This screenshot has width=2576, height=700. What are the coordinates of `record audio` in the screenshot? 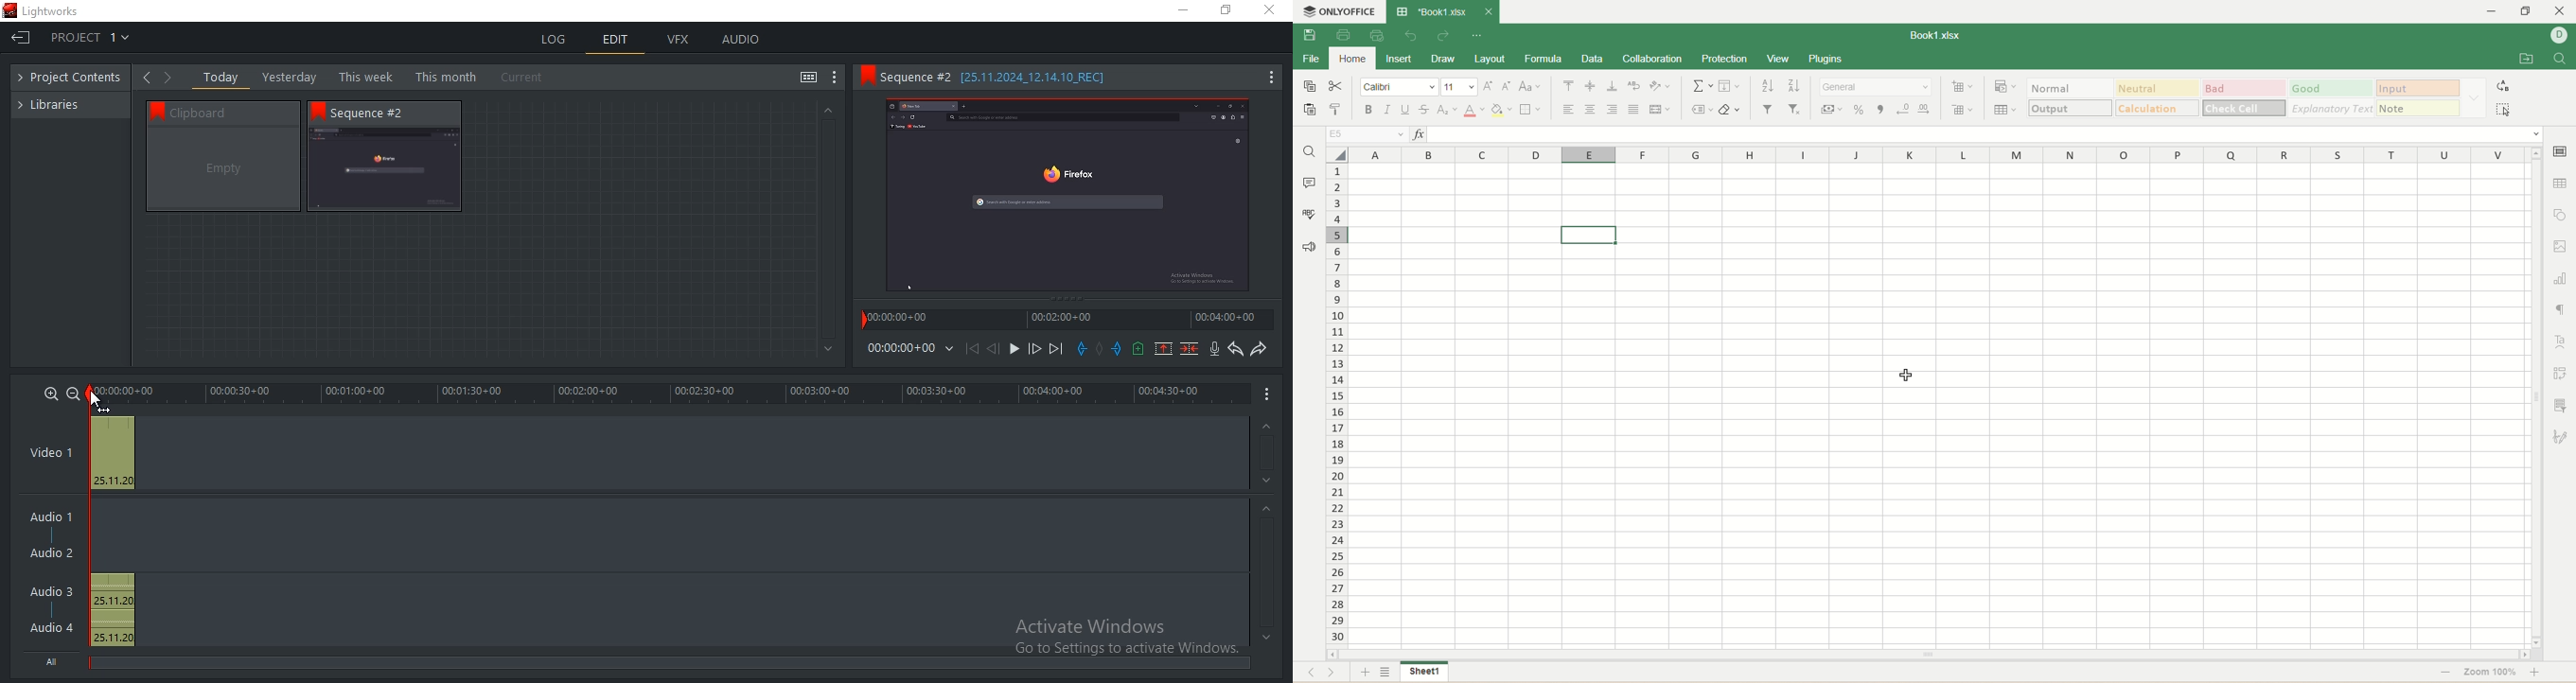 It's located at (1216, 349).